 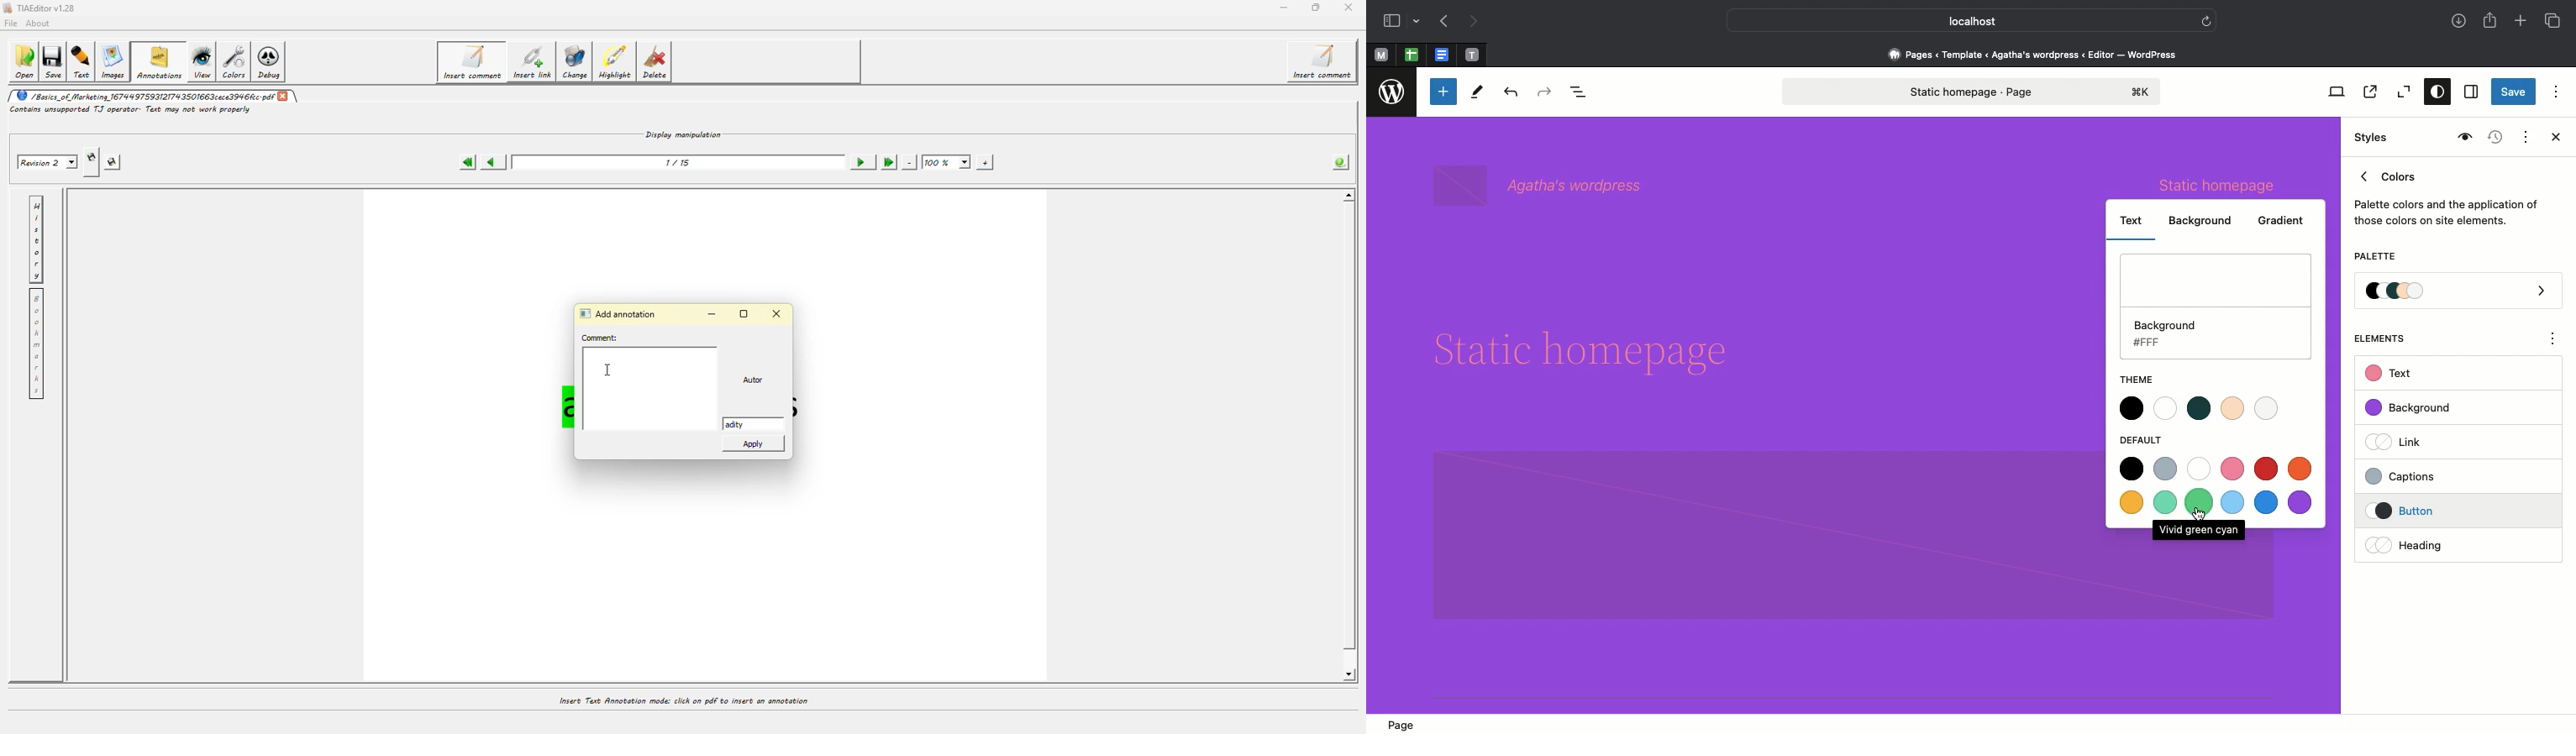 I want to click on drop-down, so click(x=1419, y=22).